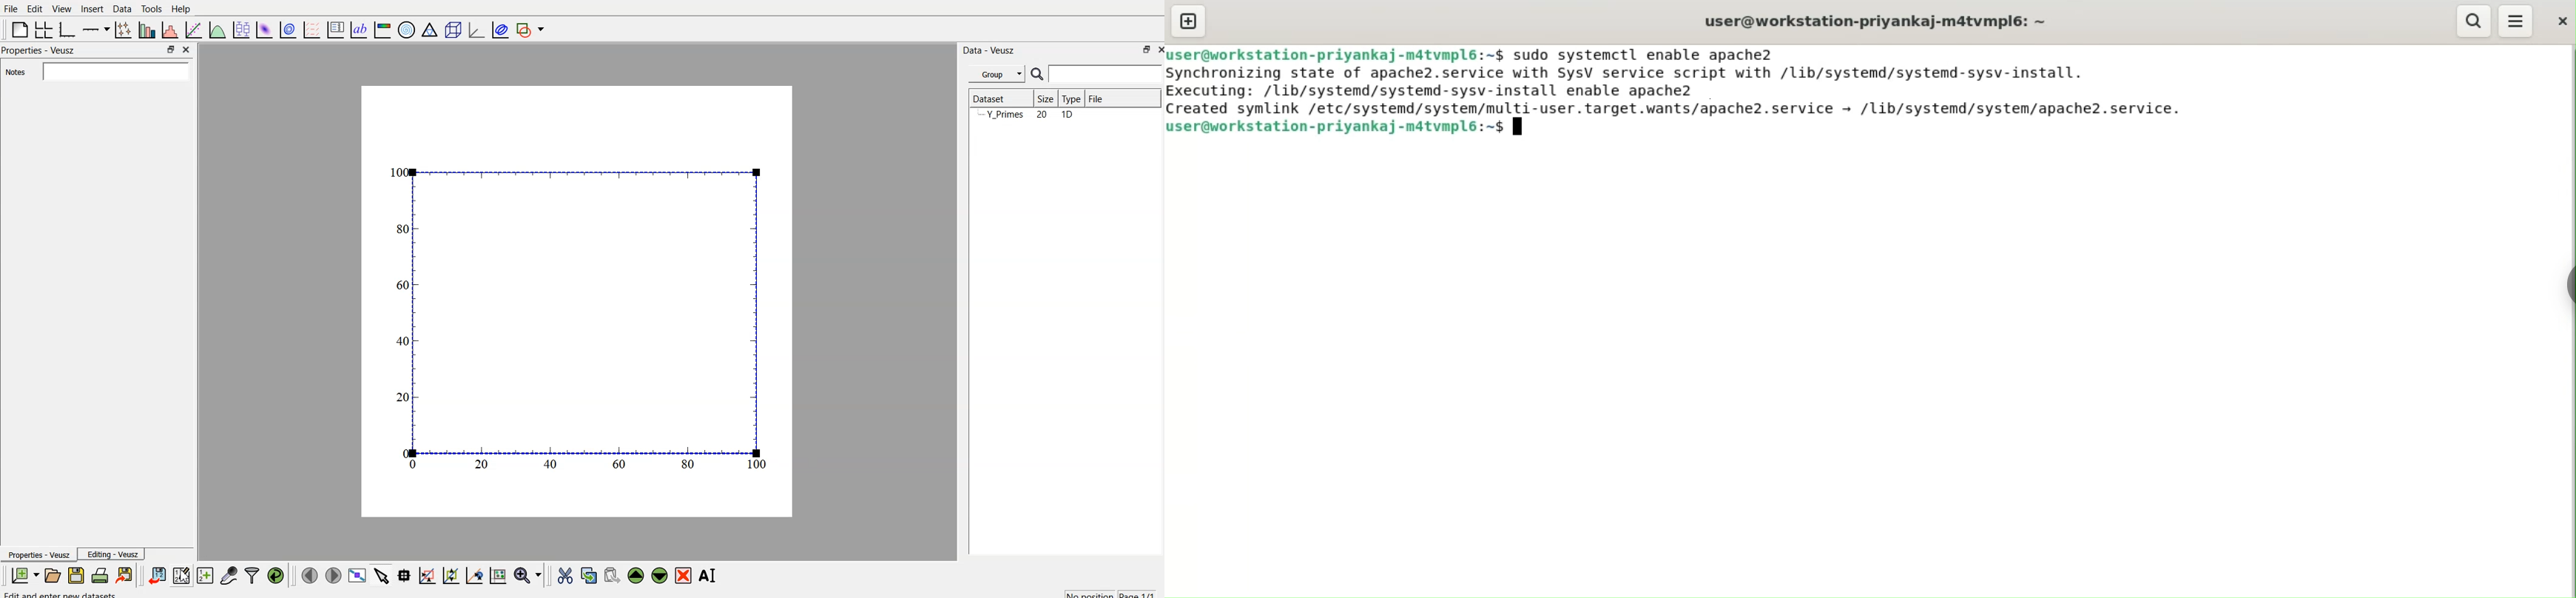  I want to click on sudo systemctl enable apache2, so click(1643, 55).